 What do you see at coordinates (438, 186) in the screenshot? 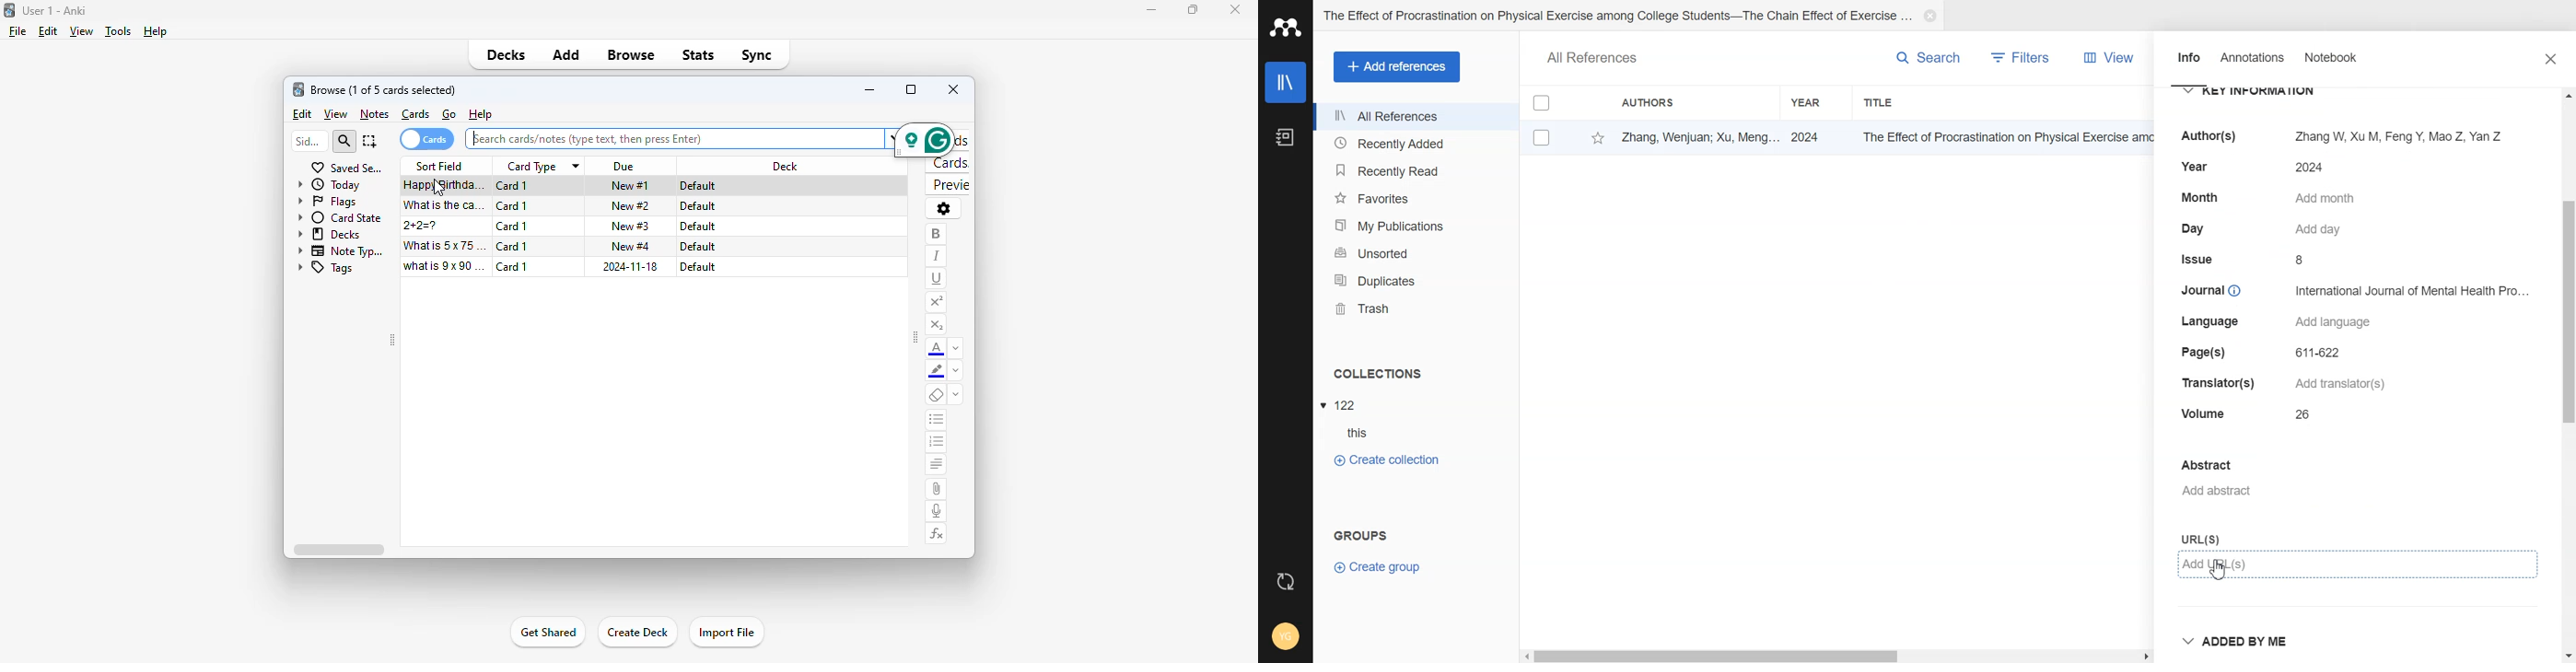
I see `happy birthday song!!!.mp3` at bounding box center [438, 186].